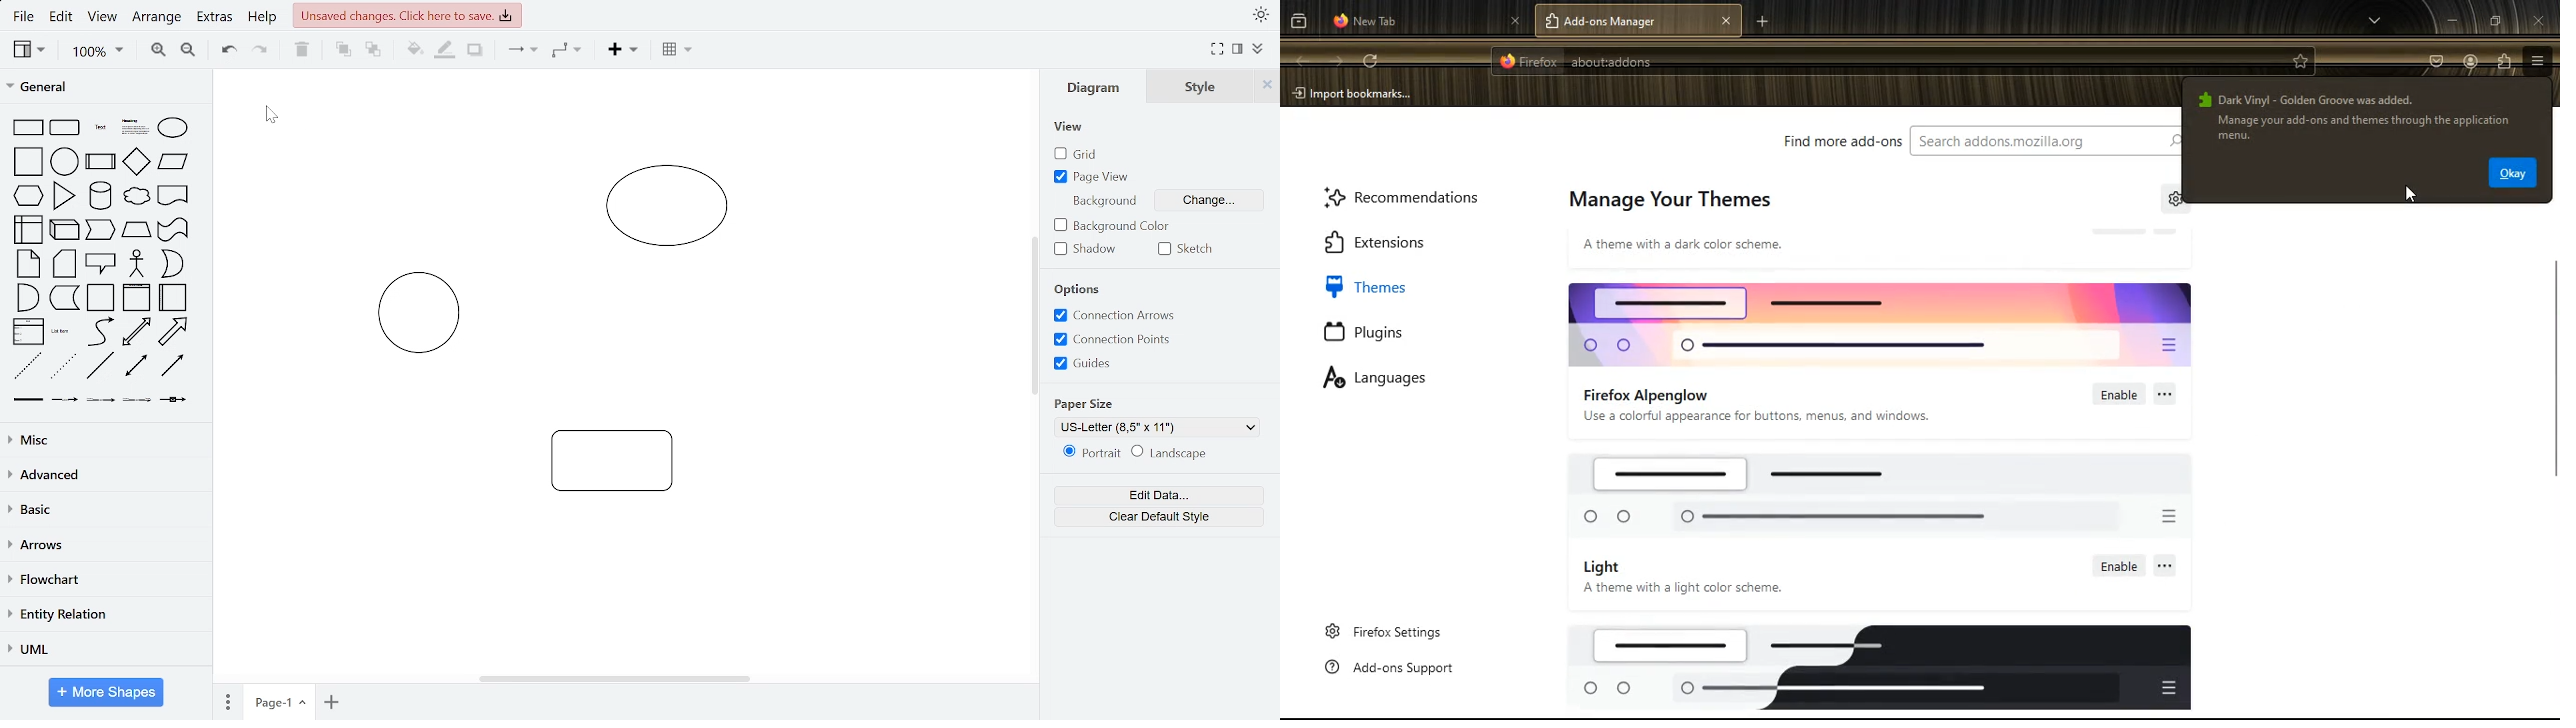  Describe the element at coordinates (102, 440) in the screenshot. I see `misc` at that location.